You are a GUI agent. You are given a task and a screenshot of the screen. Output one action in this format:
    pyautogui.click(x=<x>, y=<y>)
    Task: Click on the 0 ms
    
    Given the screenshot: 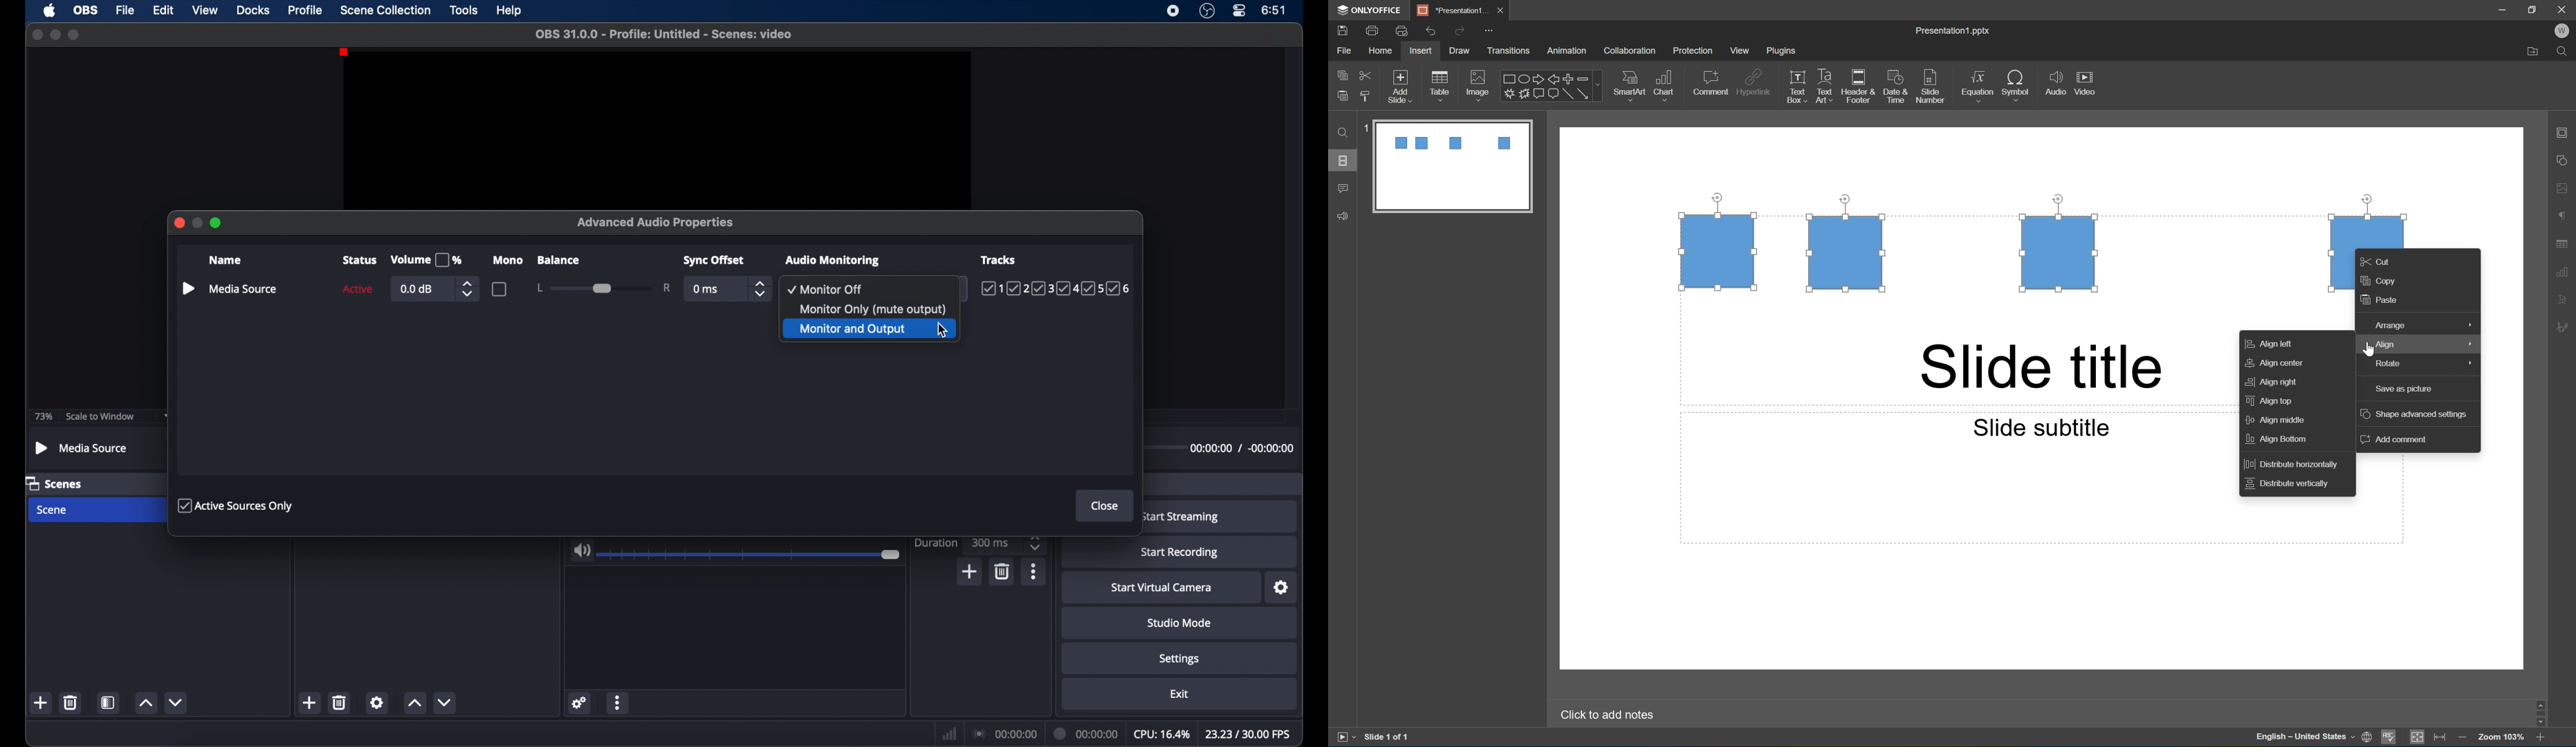 What is the action you would take?
    pyautogui.click(x=705, y=290)
    